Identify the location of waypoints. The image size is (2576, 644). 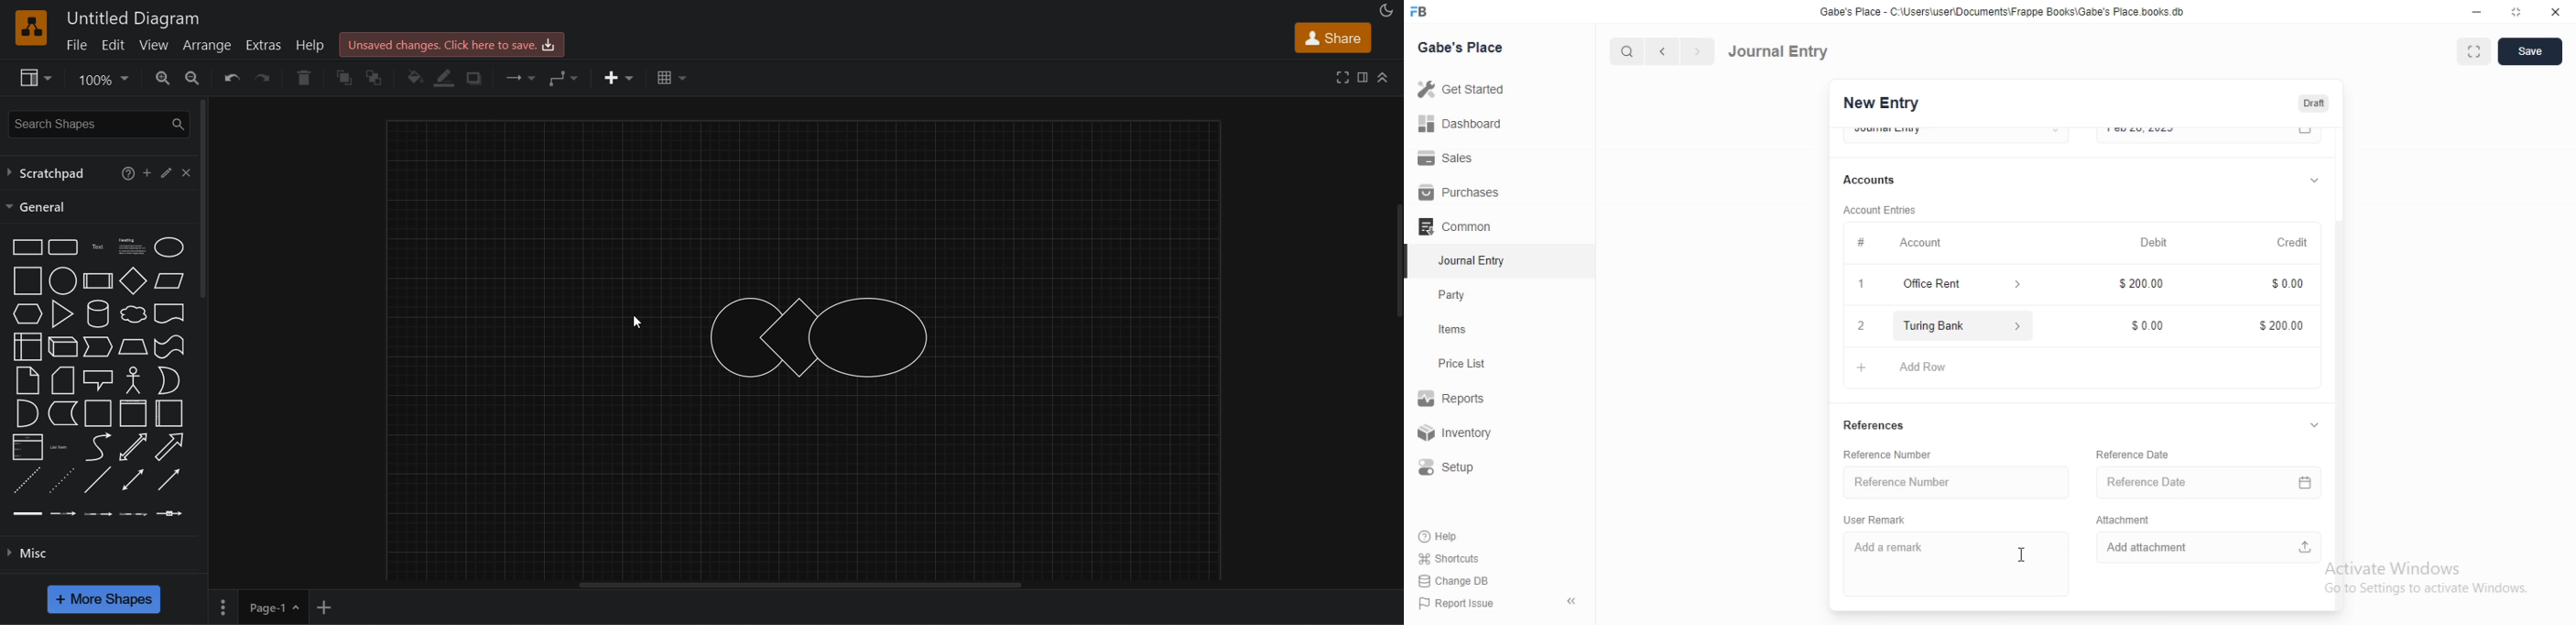
(564, 78).